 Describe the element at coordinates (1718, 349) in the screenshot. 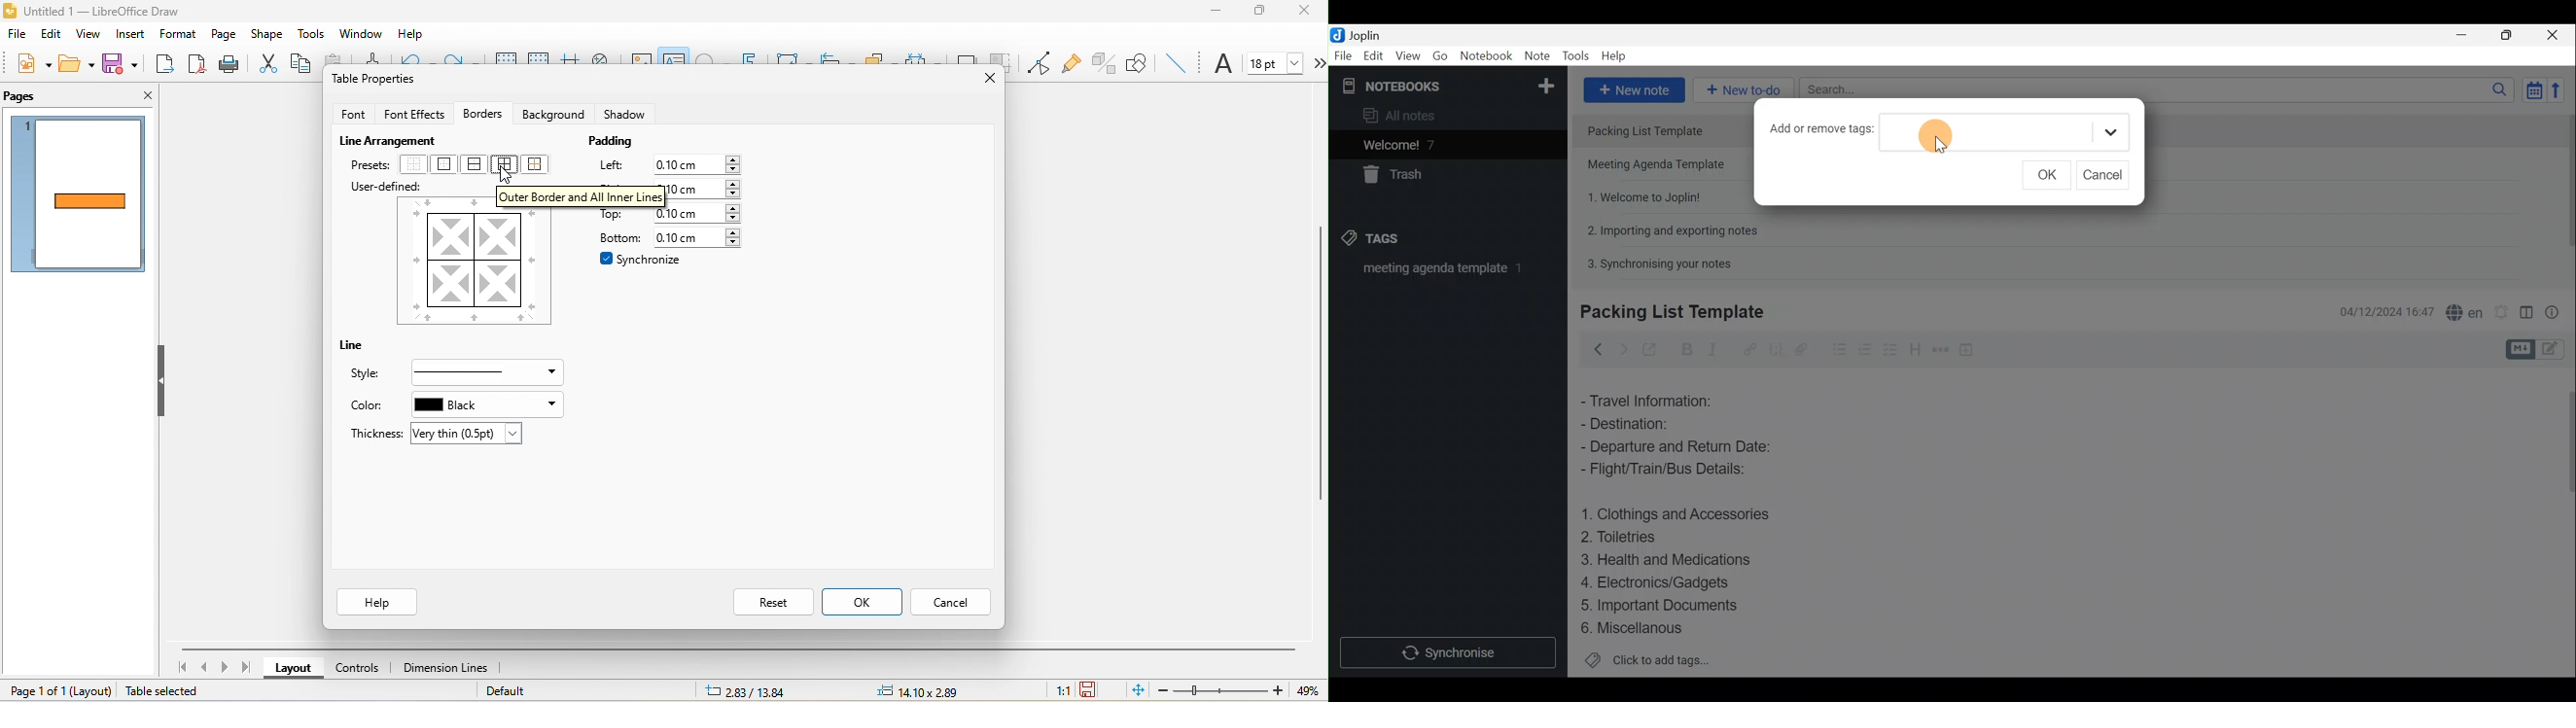

I see `Italic` at that location.